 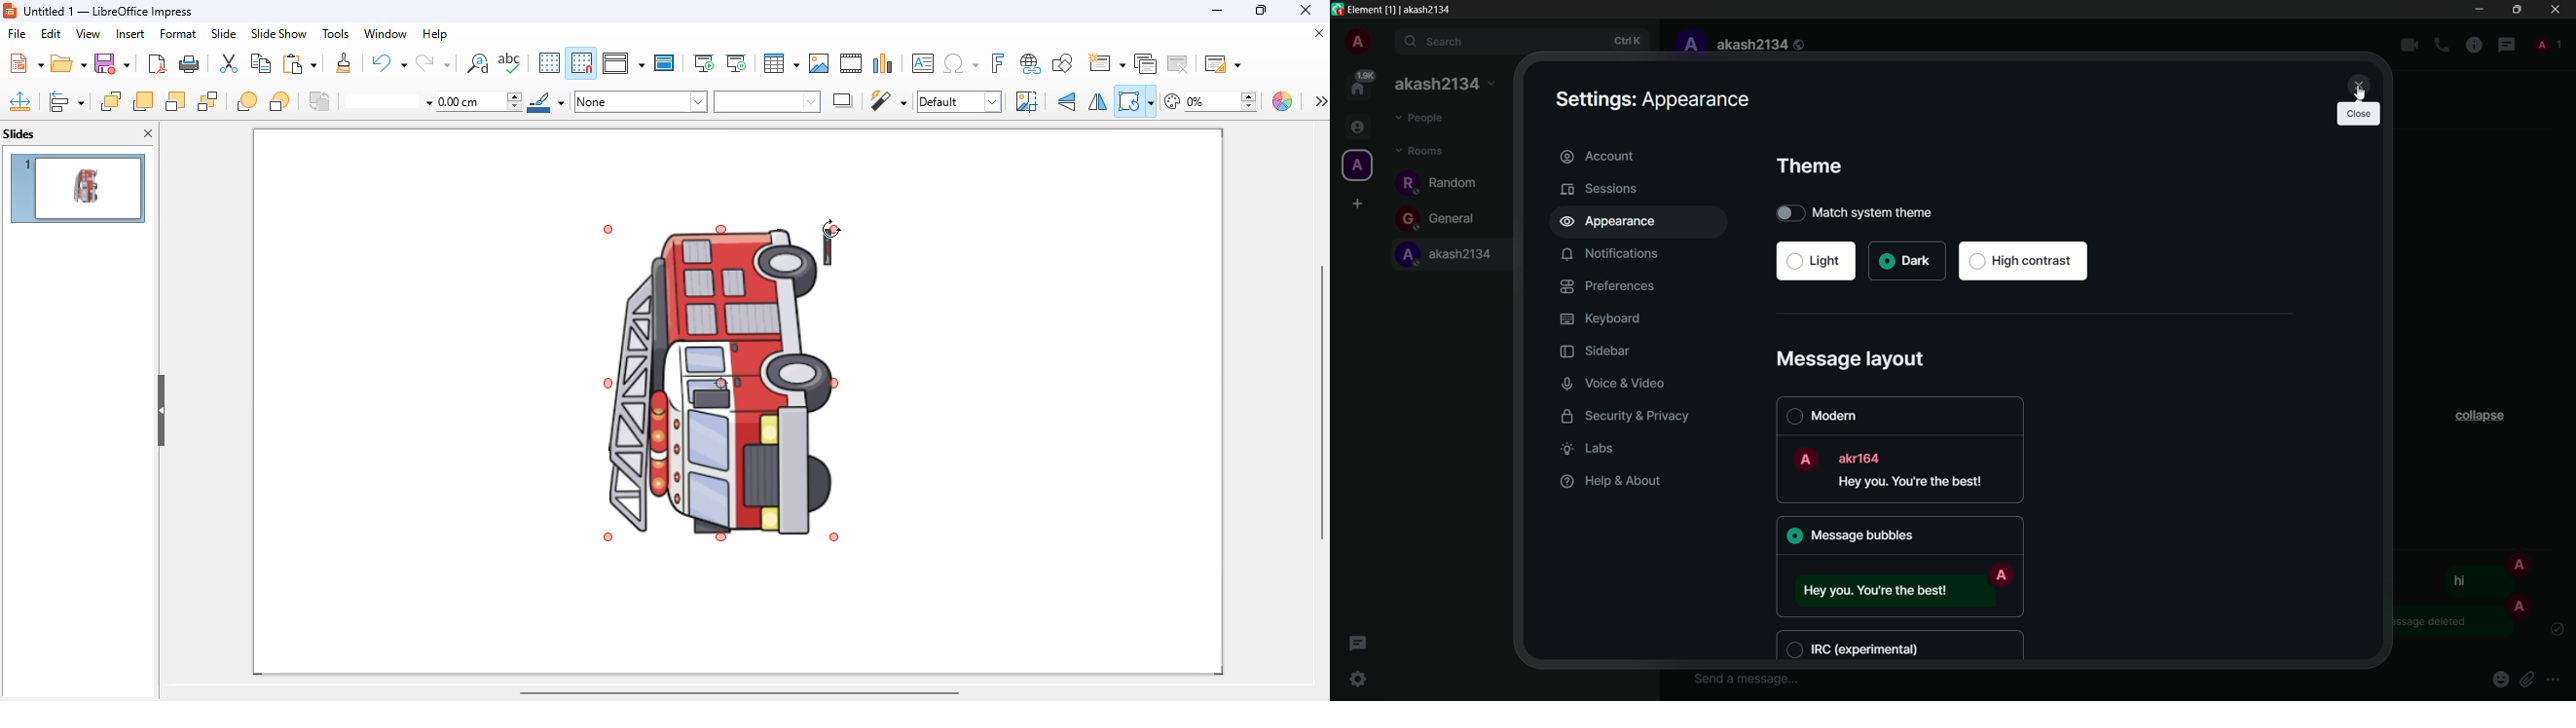 I want to click on toggle switch, so click(x=1789, y=212).